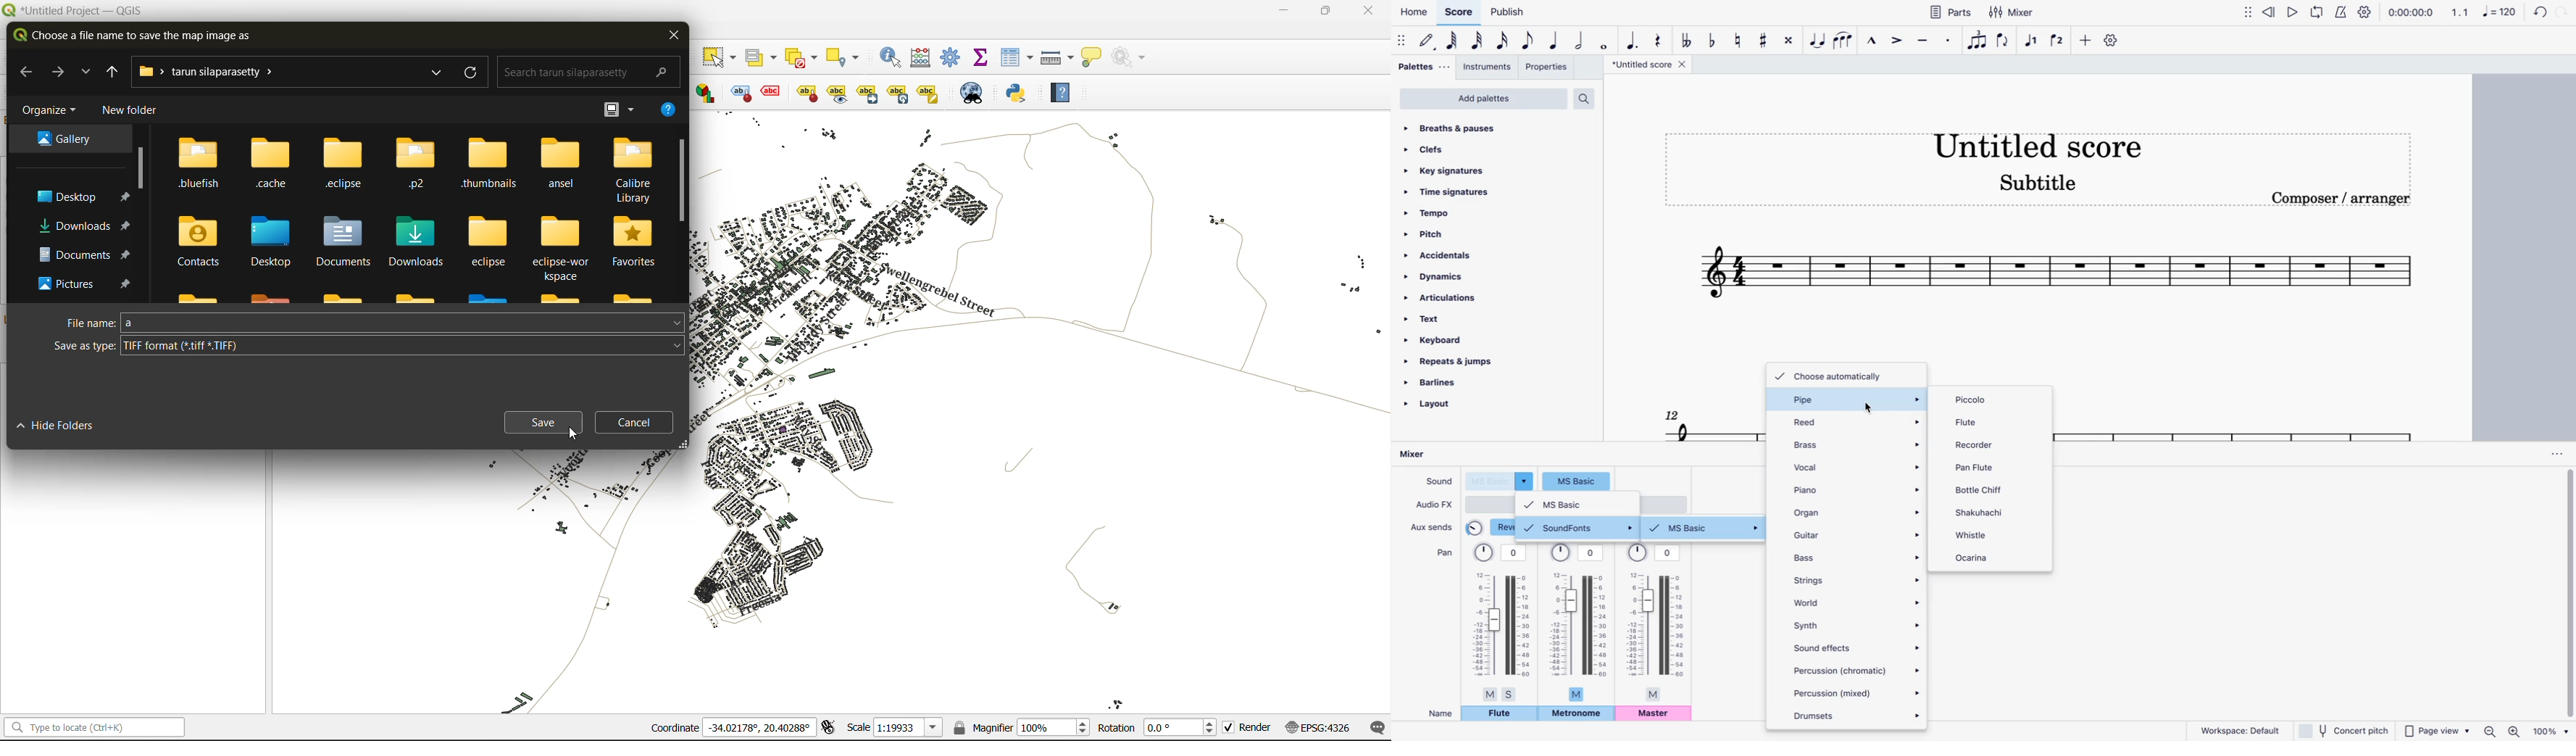 The image size is (2576, 756). Describe the element at coordinates (2113, 40) in the screenshot. I see `settings` at that location.